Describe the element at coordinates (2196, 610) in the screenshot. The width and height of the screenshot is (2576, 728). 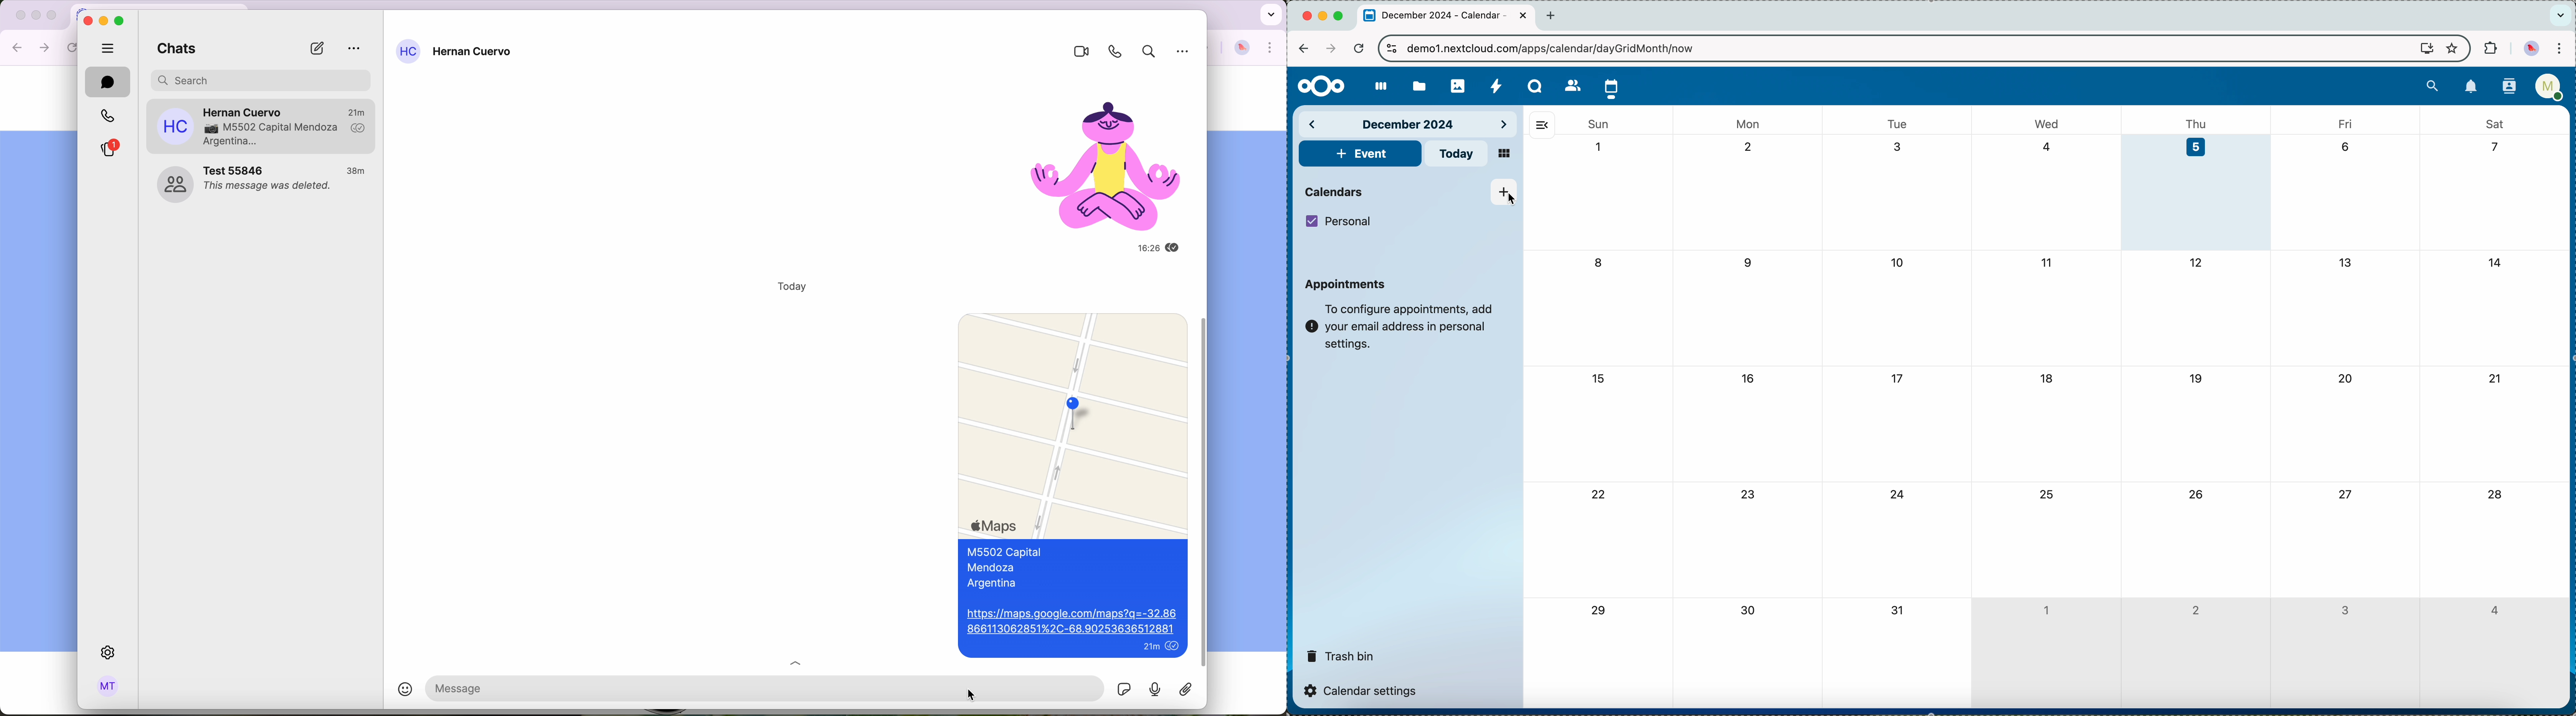
I see `2` at that location.